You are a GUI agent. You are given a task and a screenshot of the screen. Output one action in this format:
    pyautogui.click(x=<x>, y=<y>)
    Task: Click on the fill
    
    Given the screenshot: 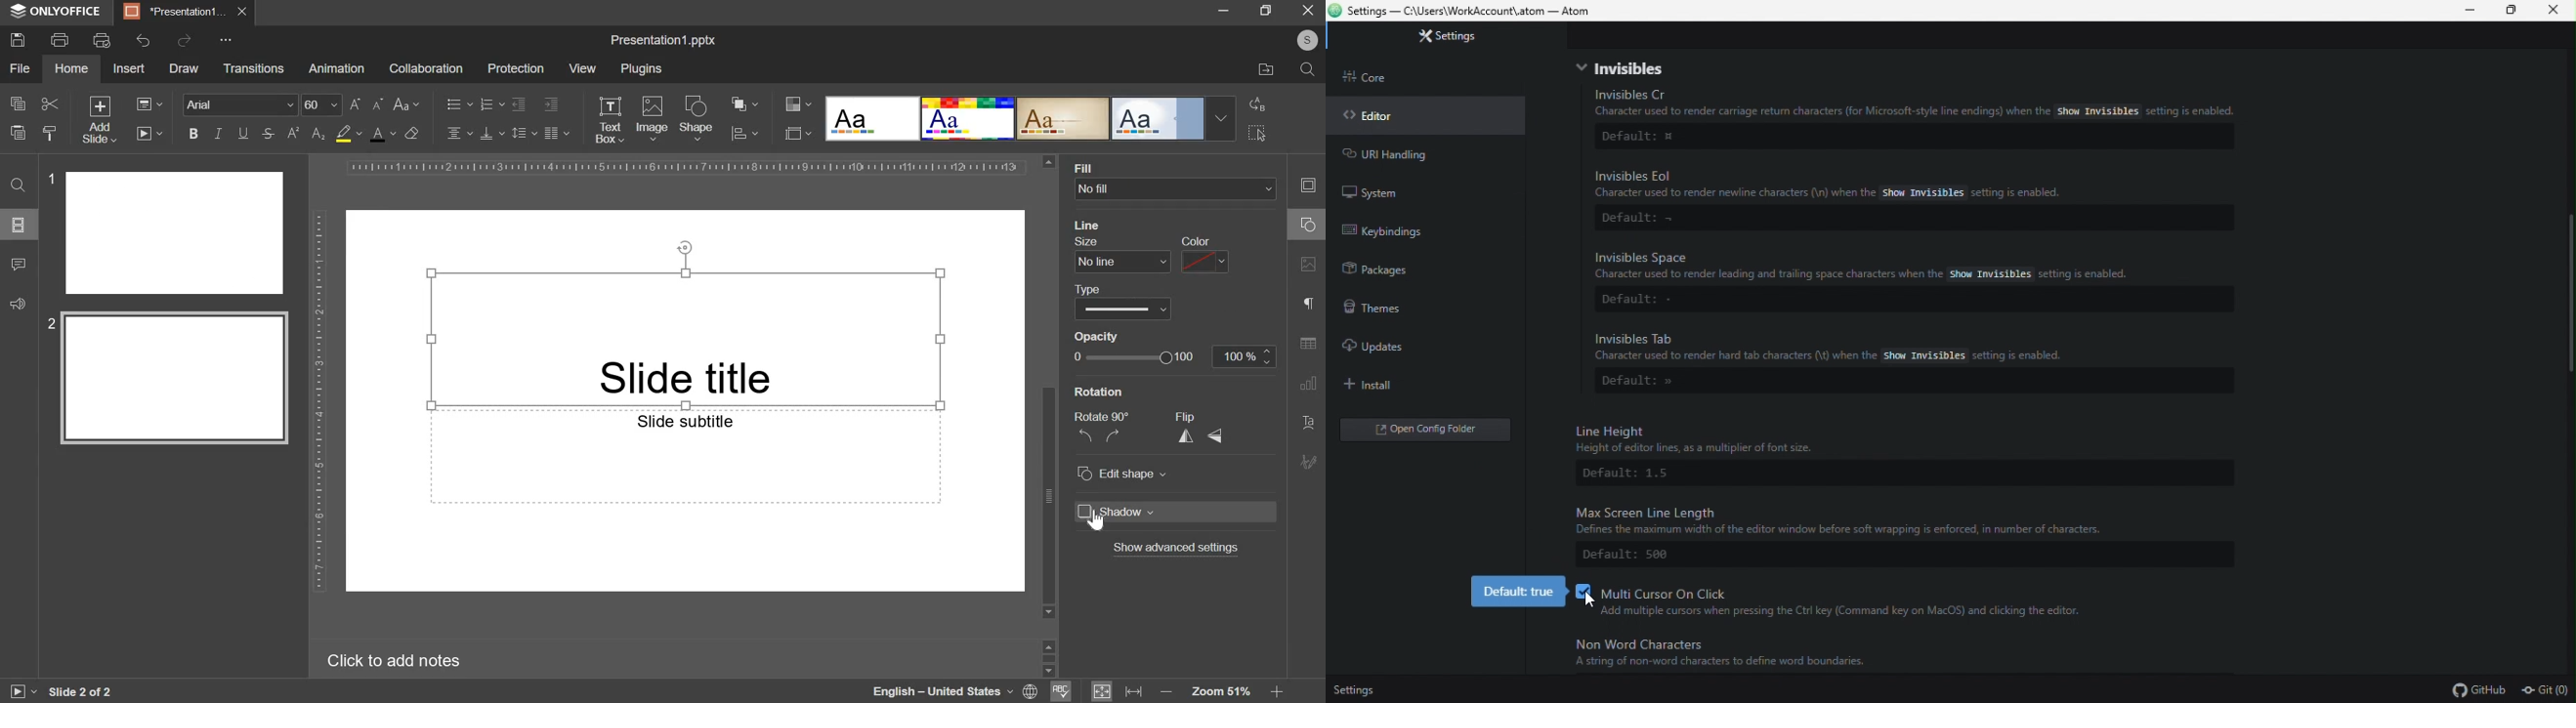 What is the action you would take?
    pyautogui.click(x=1110, y=166)
    